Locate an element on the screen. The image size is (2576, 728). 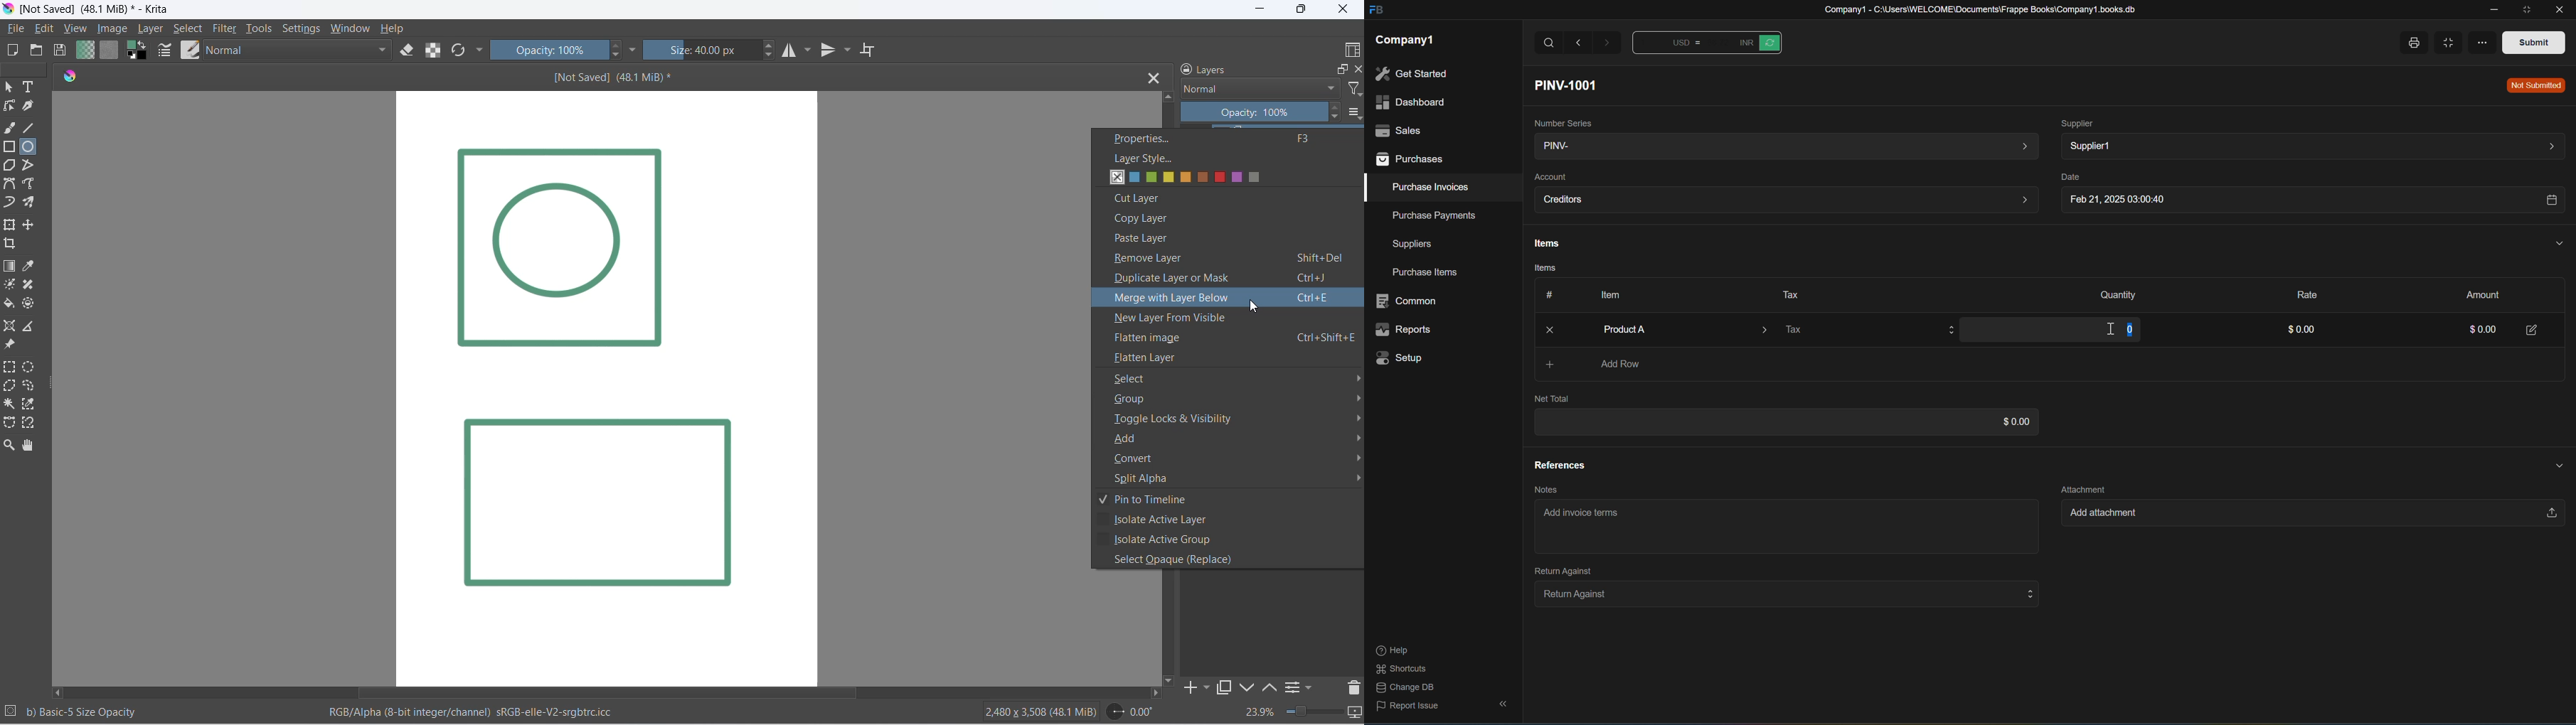
close is located at coordinates (1344, 10).